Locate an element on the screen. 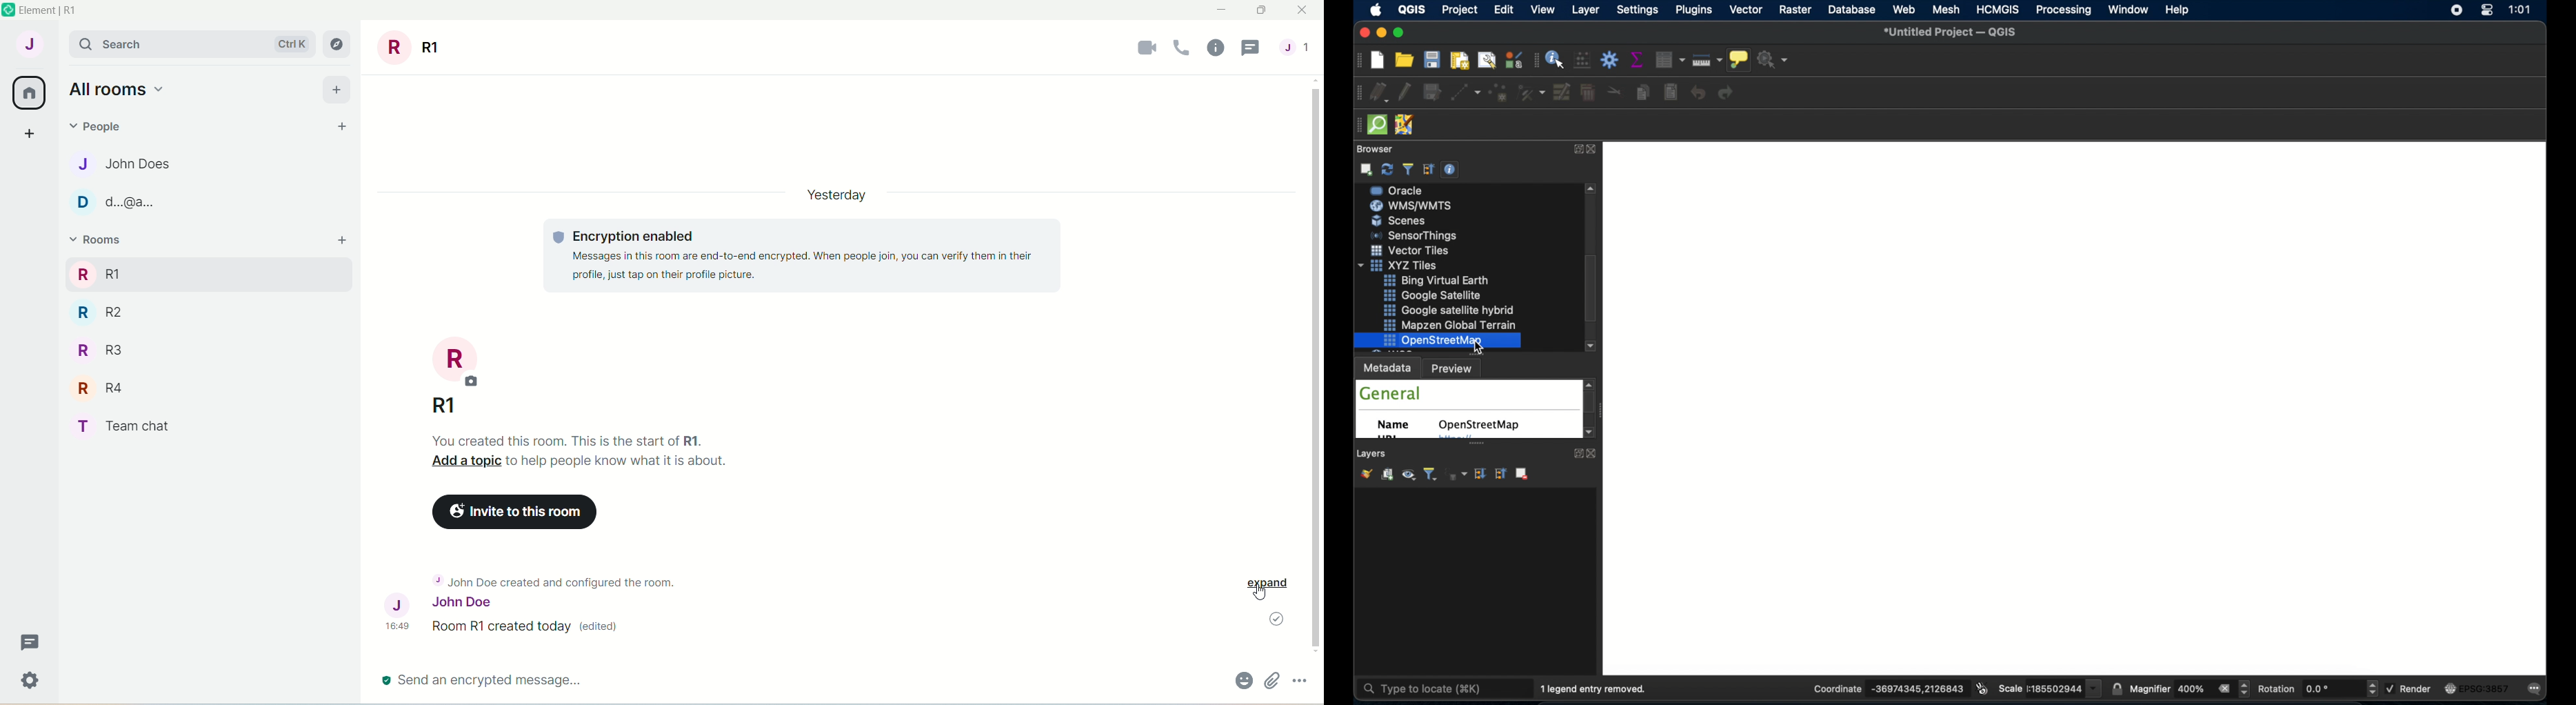 The image size is (2576, 728). openstreetmap highlighted is located at coordinates (1437, 341).